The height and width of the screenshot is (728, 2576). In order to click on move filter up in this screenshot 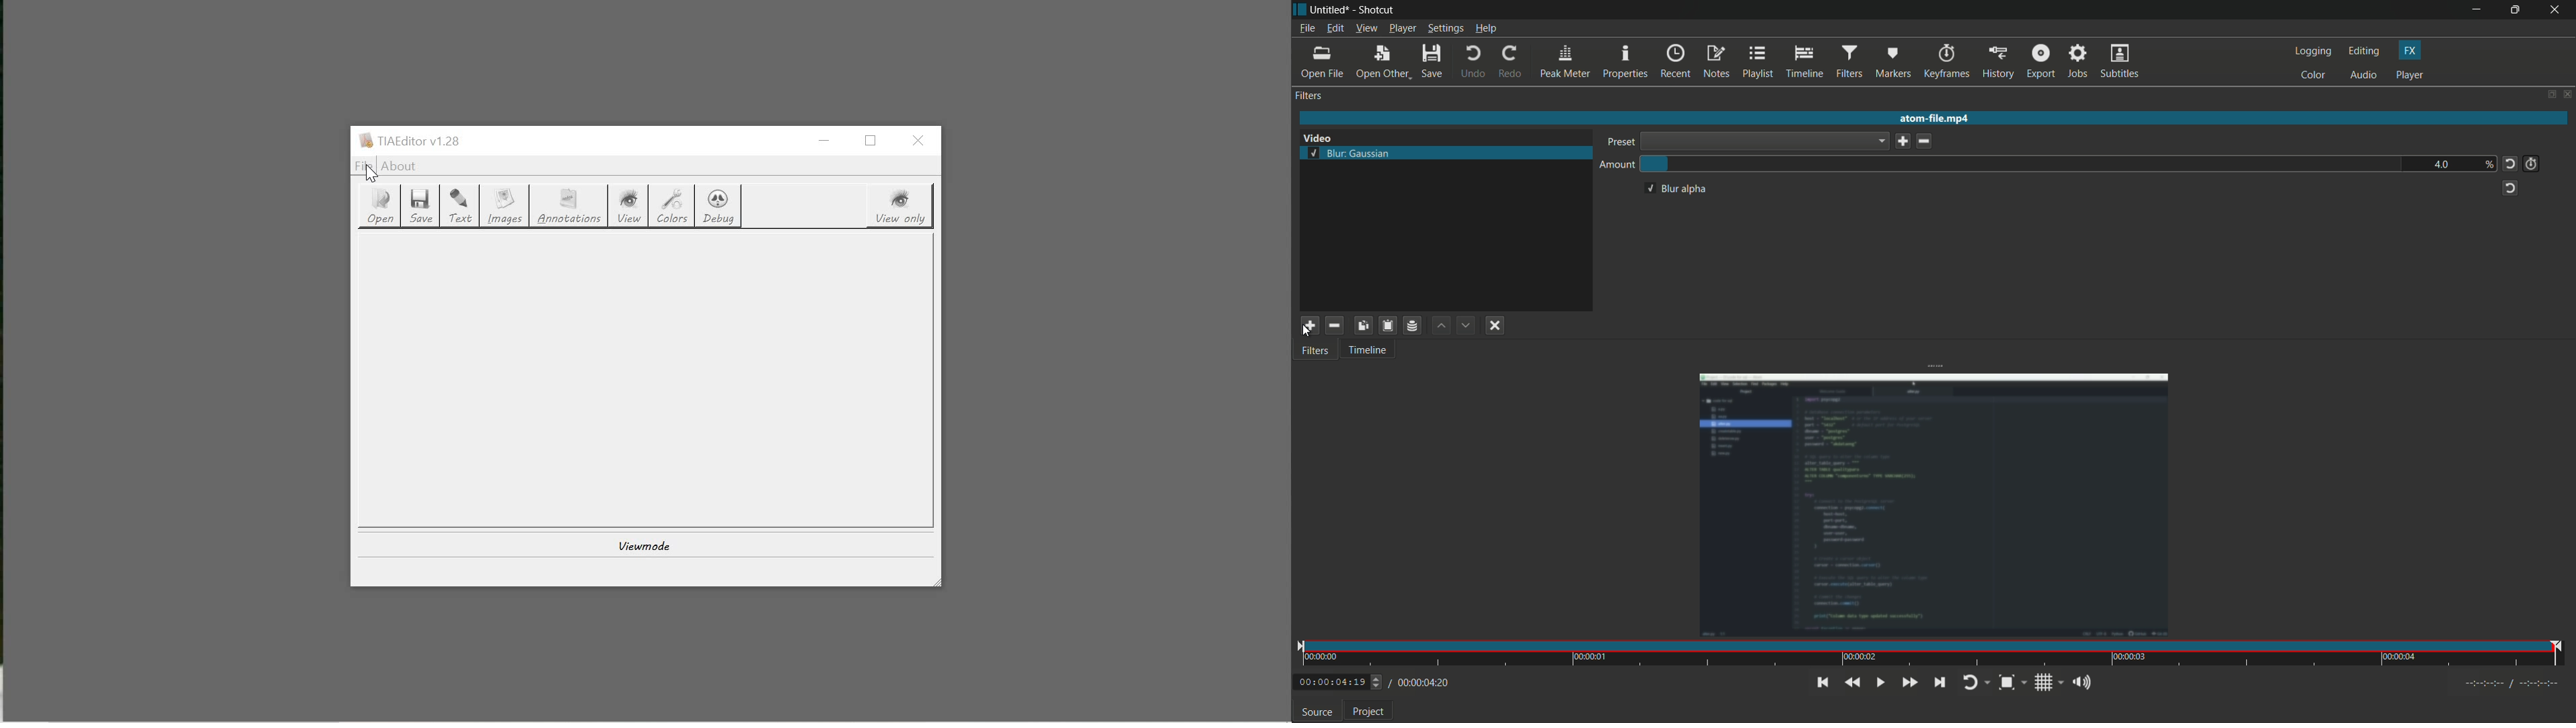, I will do `click(1442, 326)`.